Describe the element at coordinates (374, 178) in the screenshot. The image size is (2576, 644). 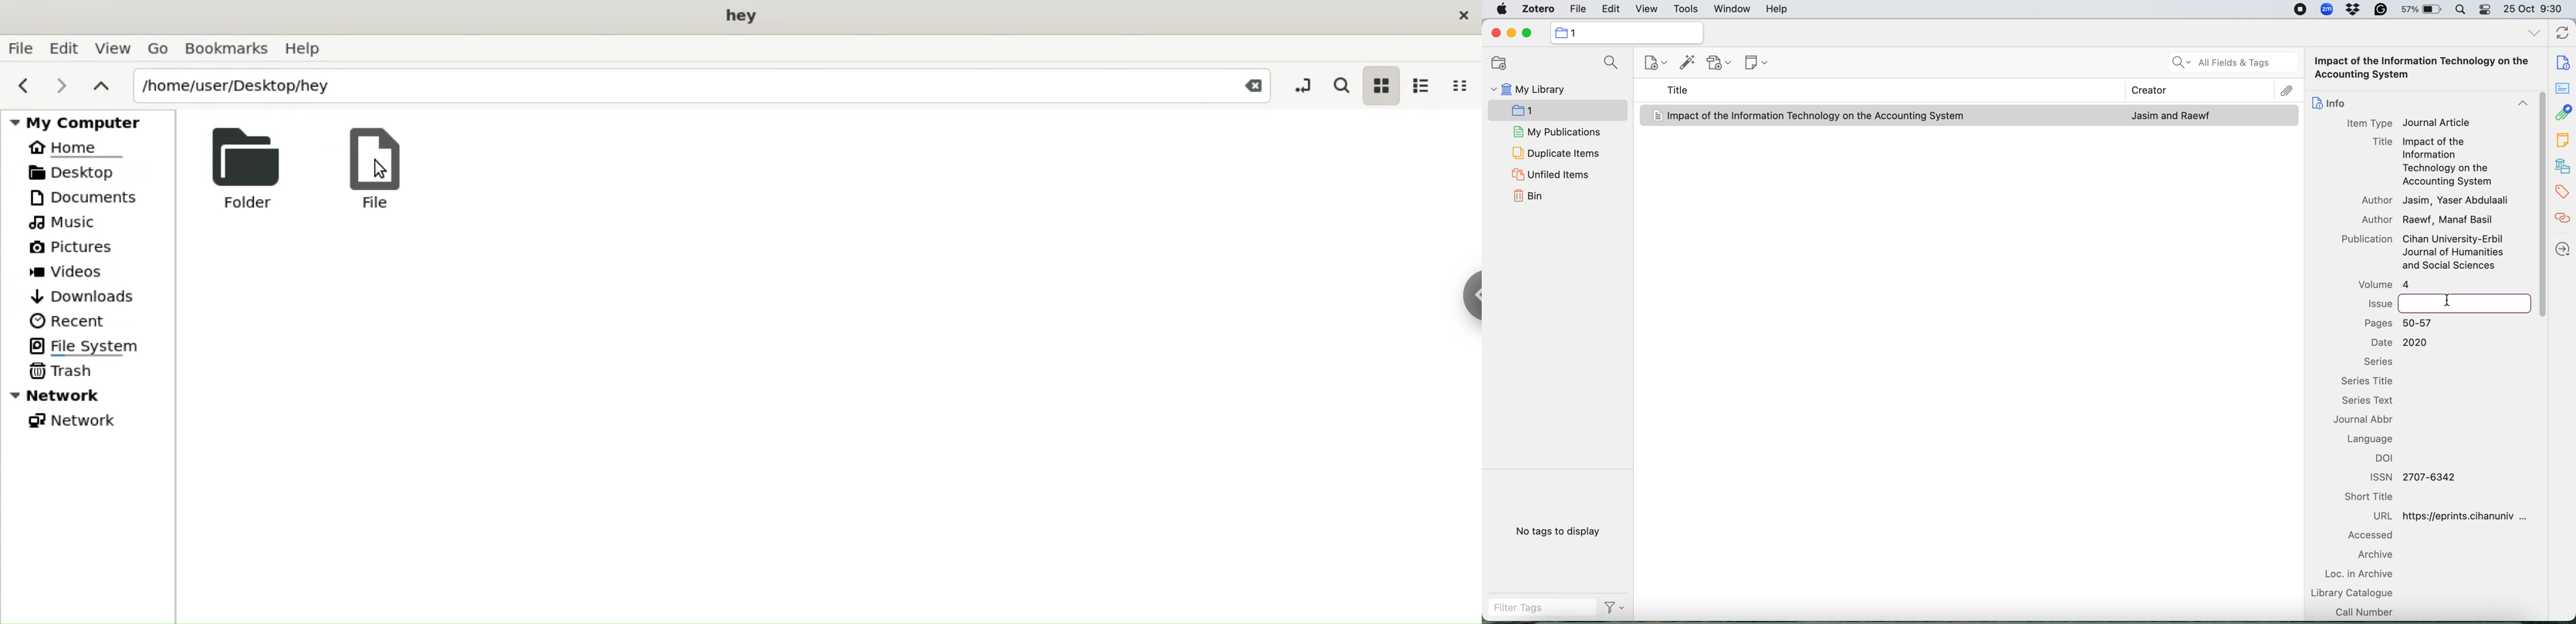
I see `Cursor` at that location.